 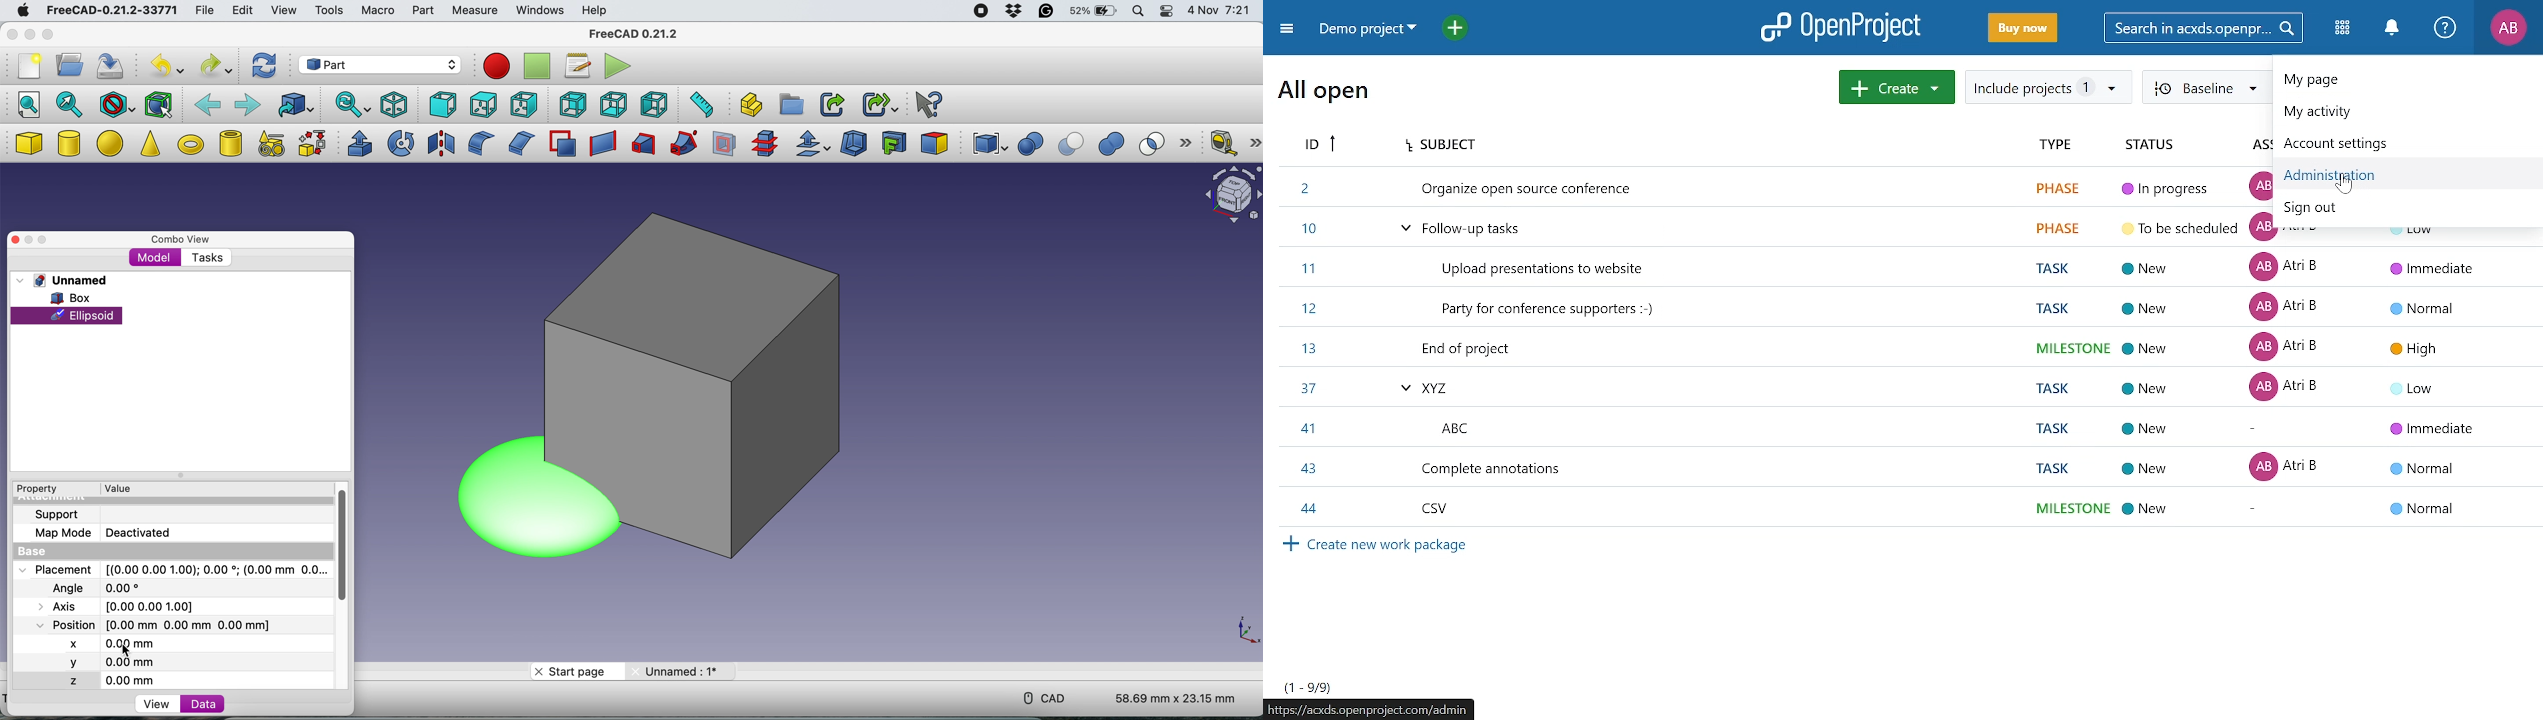 I want to click on model, so click(x=155, y=257).